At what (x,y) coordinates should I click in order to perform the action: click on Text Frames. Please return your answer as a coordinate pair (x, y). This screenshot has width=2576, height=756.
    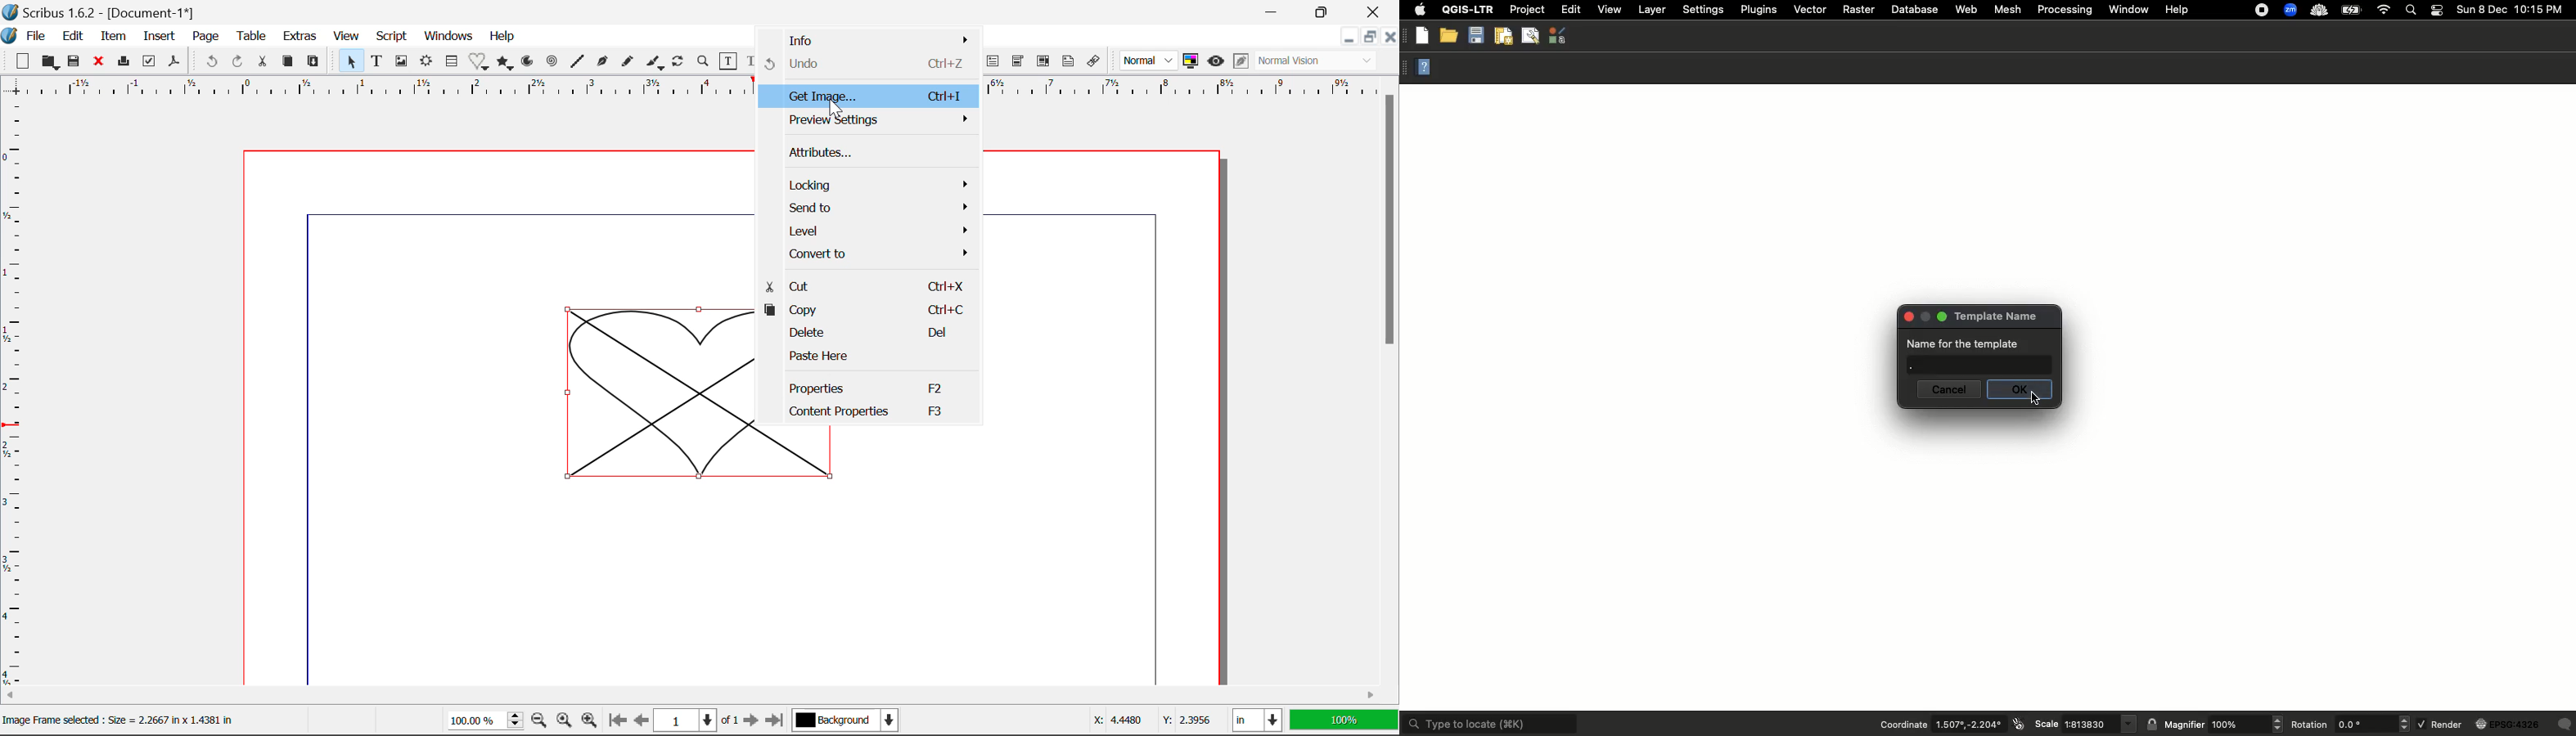
    Looking at the image, I should click on (378, 62).